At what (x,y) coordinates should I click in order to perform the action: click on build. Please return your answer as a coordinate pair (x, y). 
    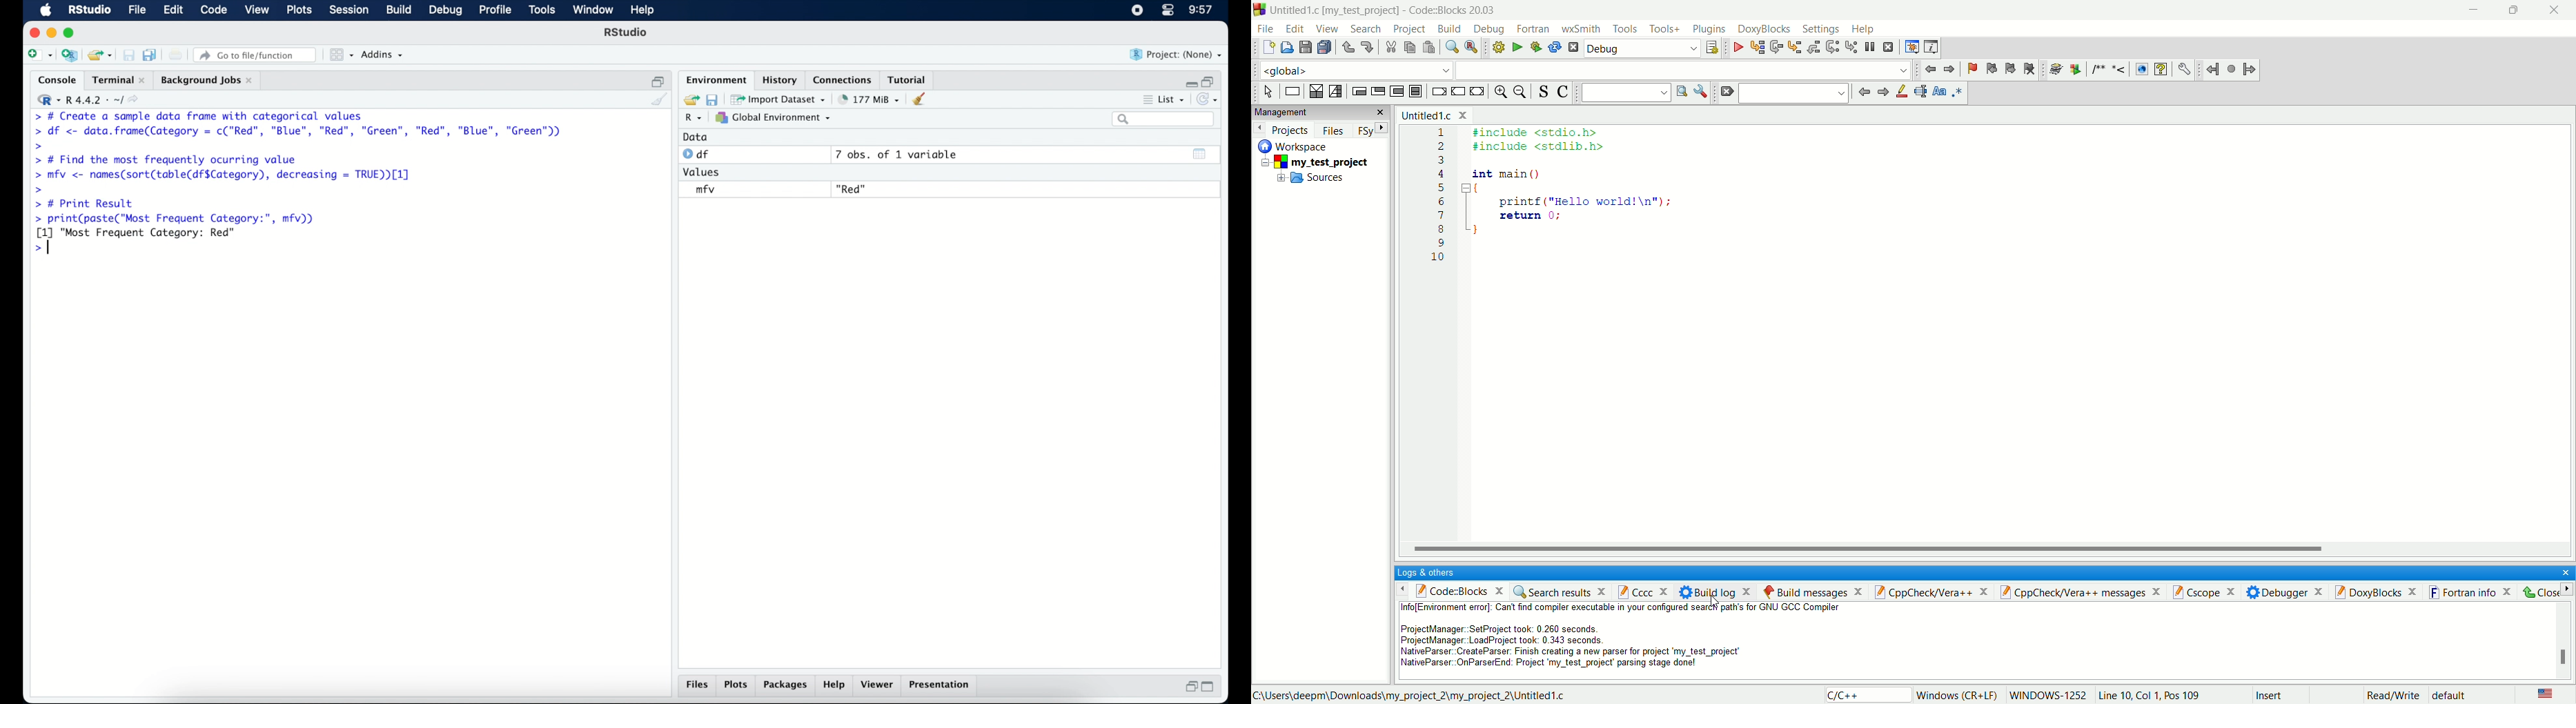
    Looking at the image, I should click on (1450, 28).